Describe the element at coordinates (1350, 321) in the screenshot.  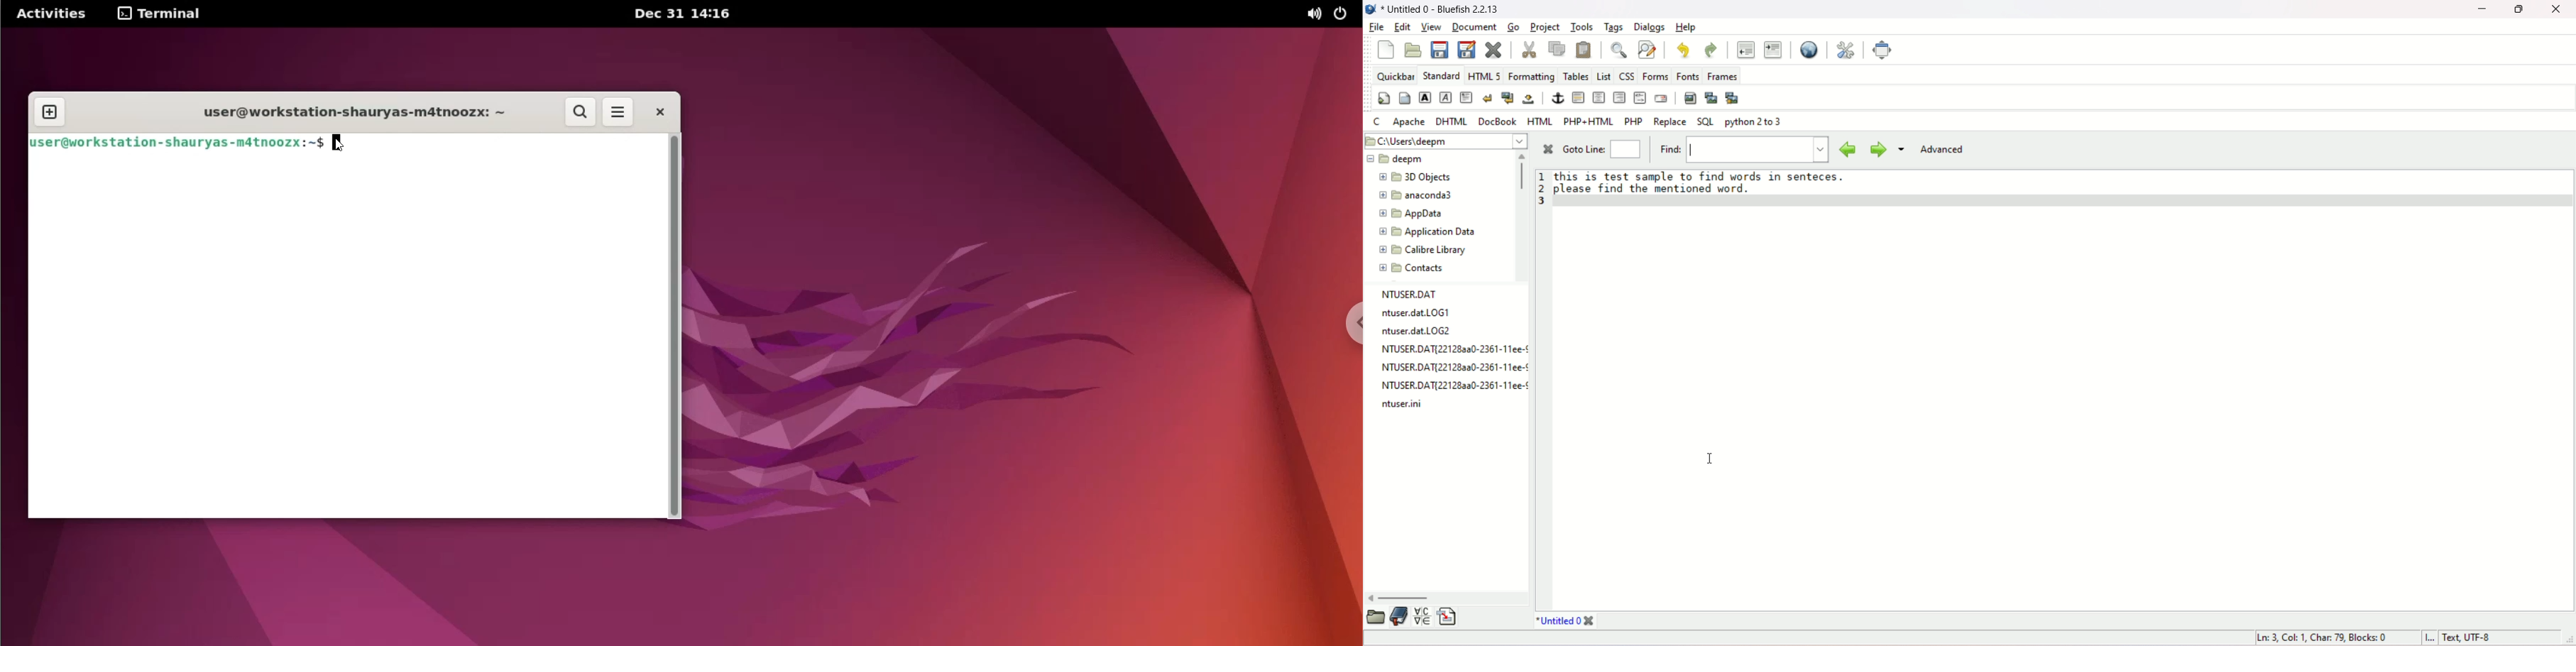
I see `chrome options` at that location.